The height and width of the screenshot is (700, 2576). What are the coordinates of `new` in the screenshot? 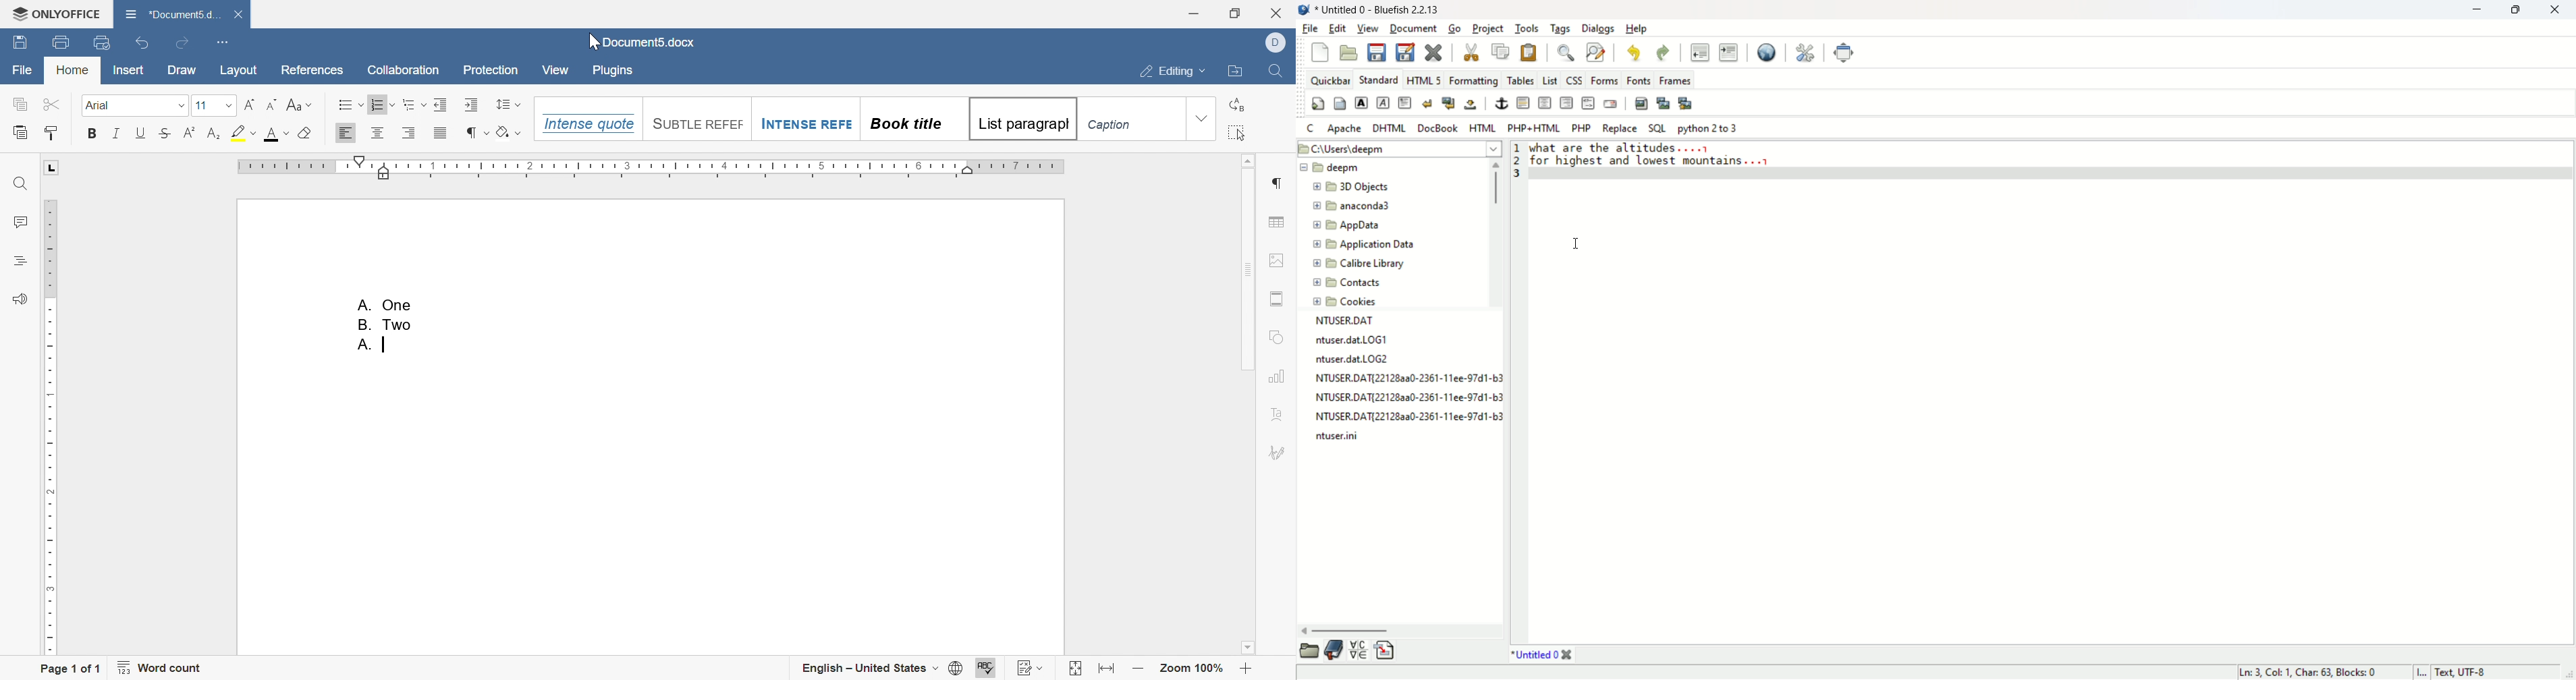 It's located at (1320, 51).